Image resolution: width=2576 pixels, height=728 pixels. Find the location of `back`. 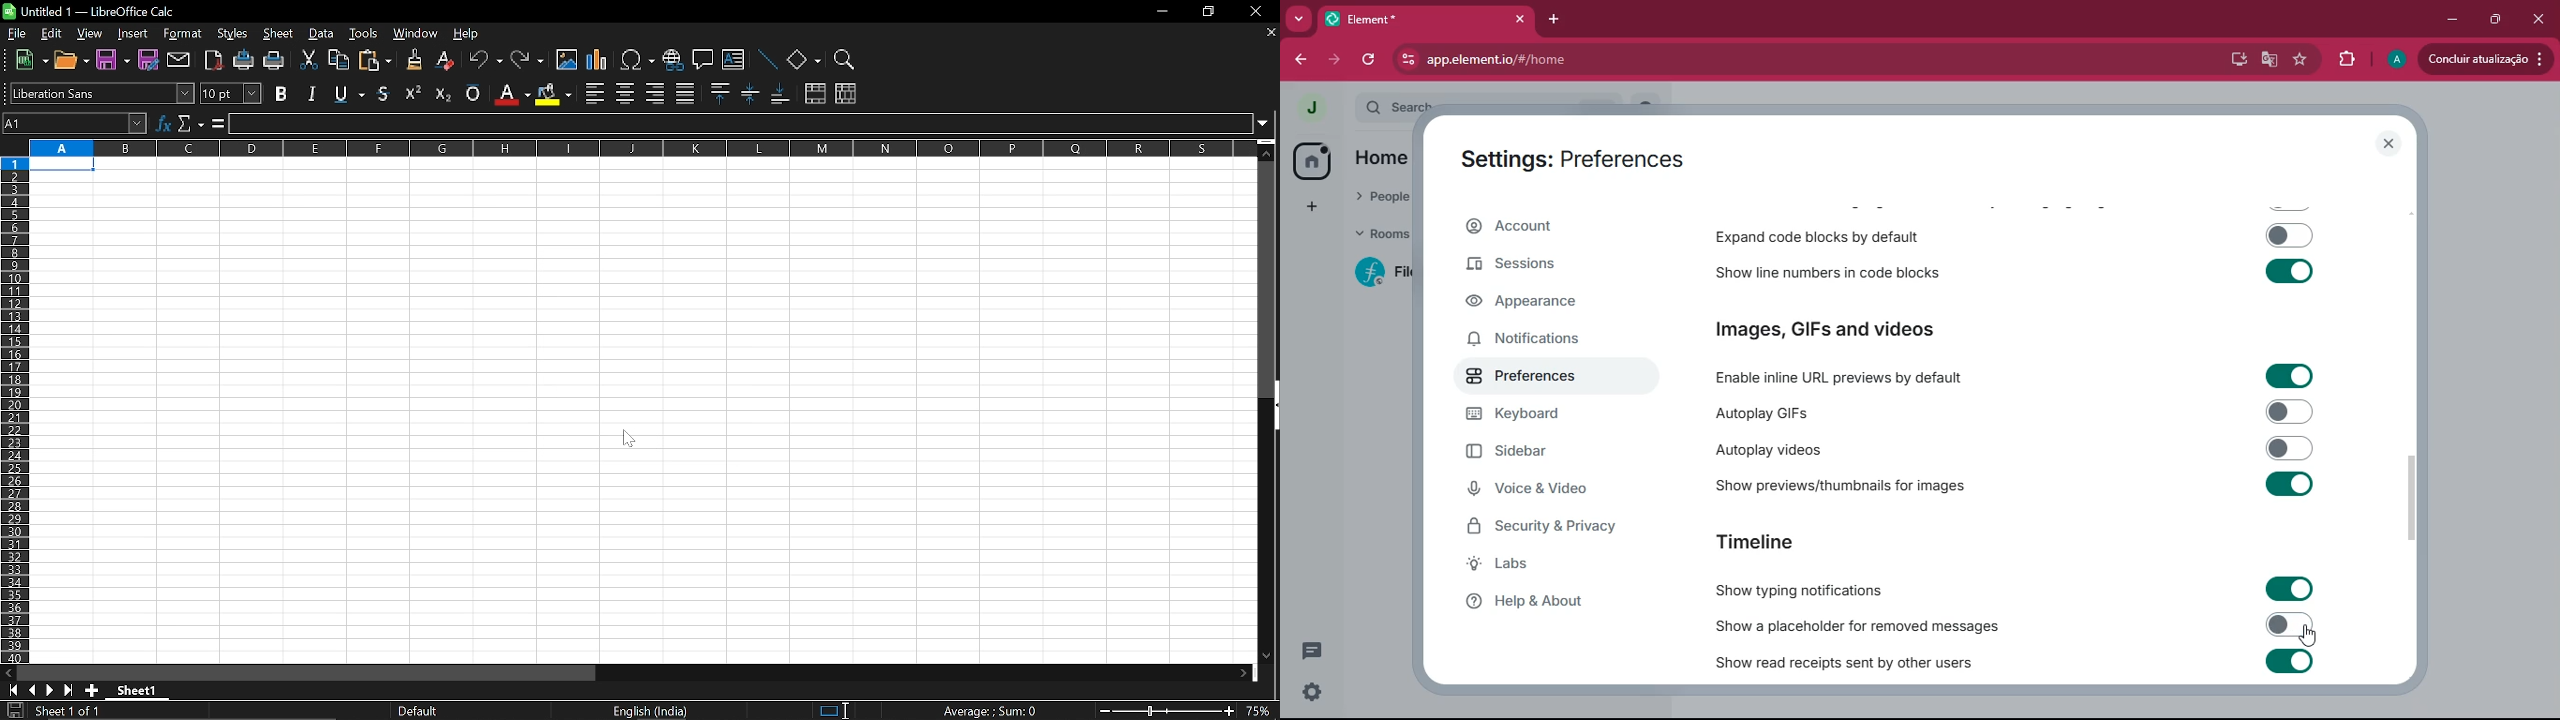

back is located at coordinates (1298, 62).